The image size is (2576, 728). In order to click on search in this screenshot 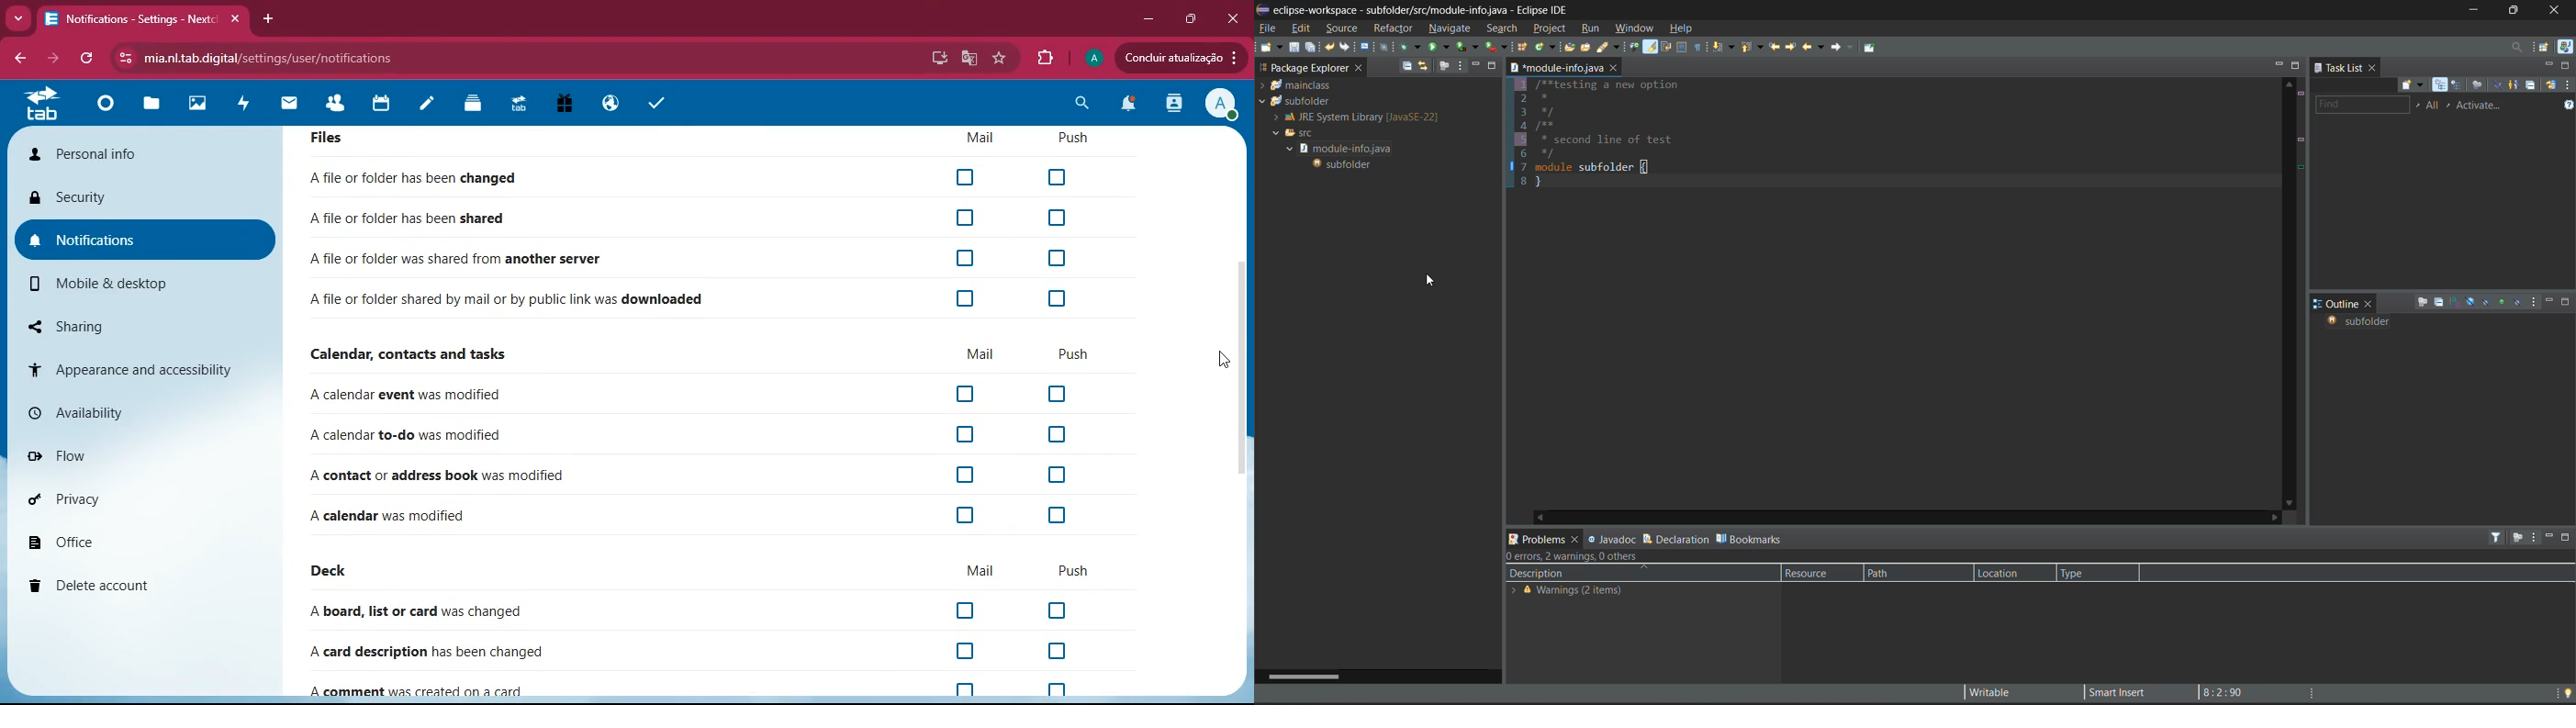, I will do `click(1081, 104)`.